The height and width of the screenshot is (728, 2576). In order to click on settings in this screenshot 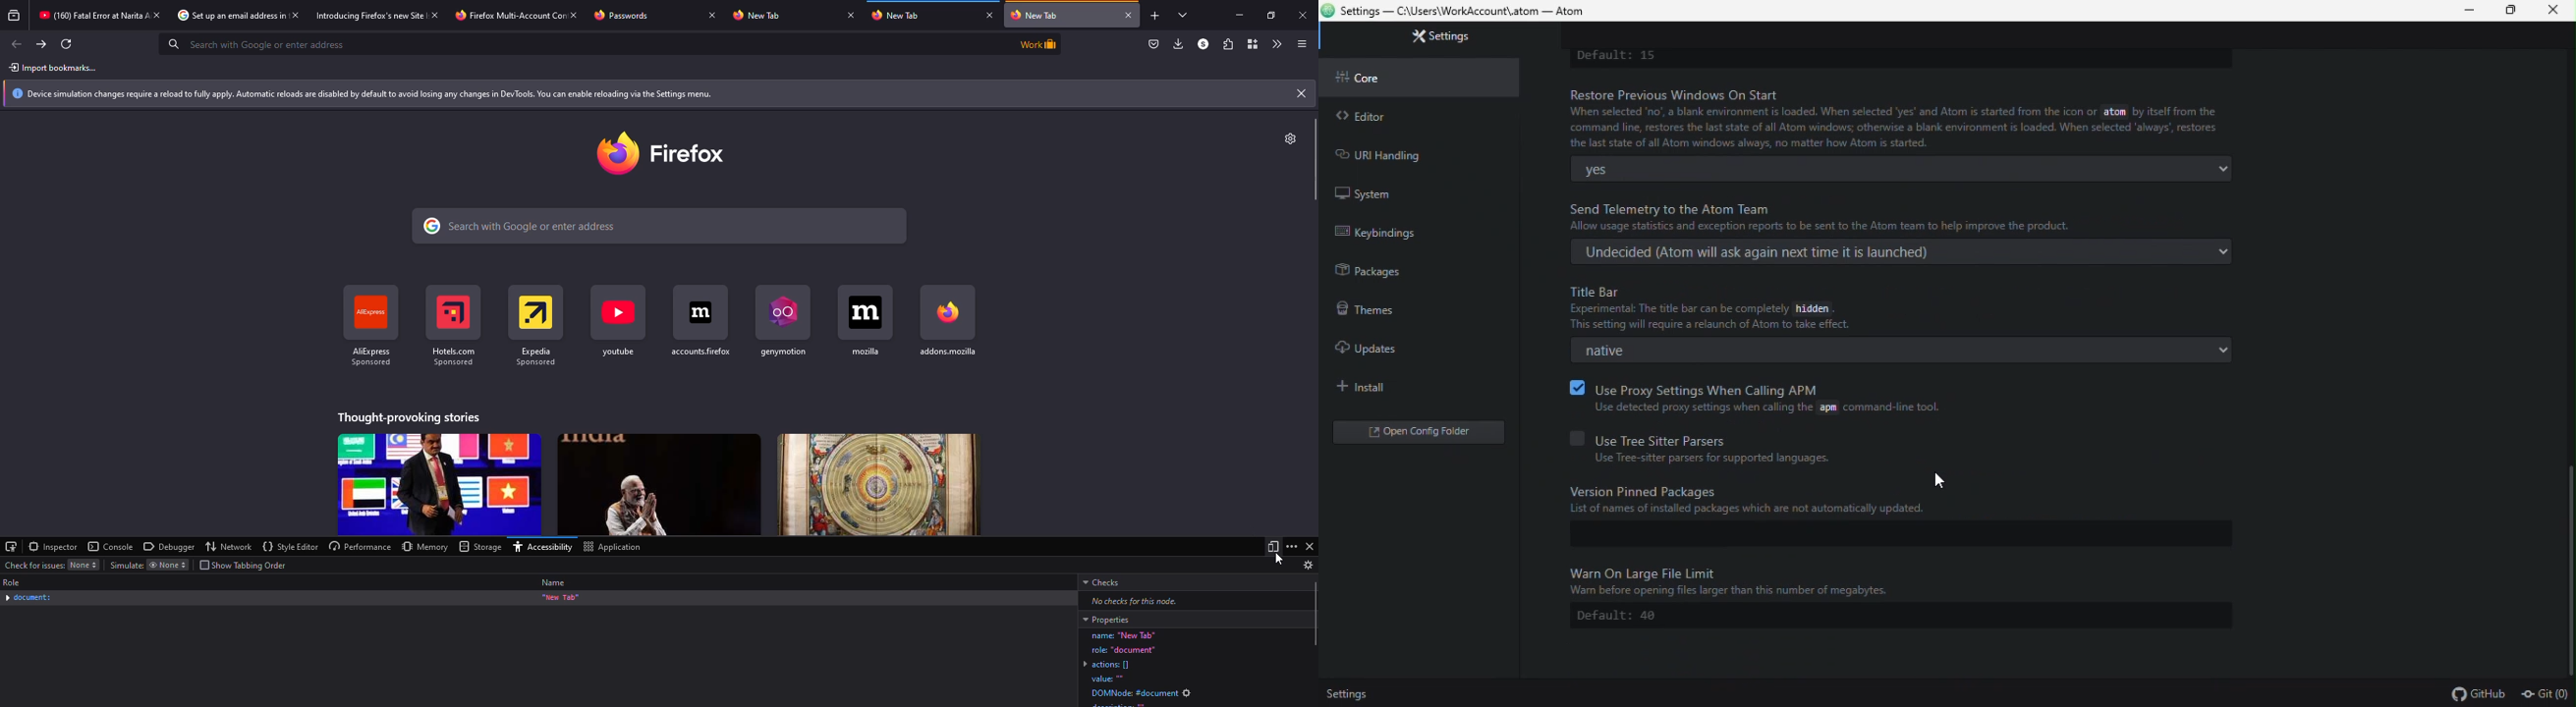, I will do `click(1291, 139)`.